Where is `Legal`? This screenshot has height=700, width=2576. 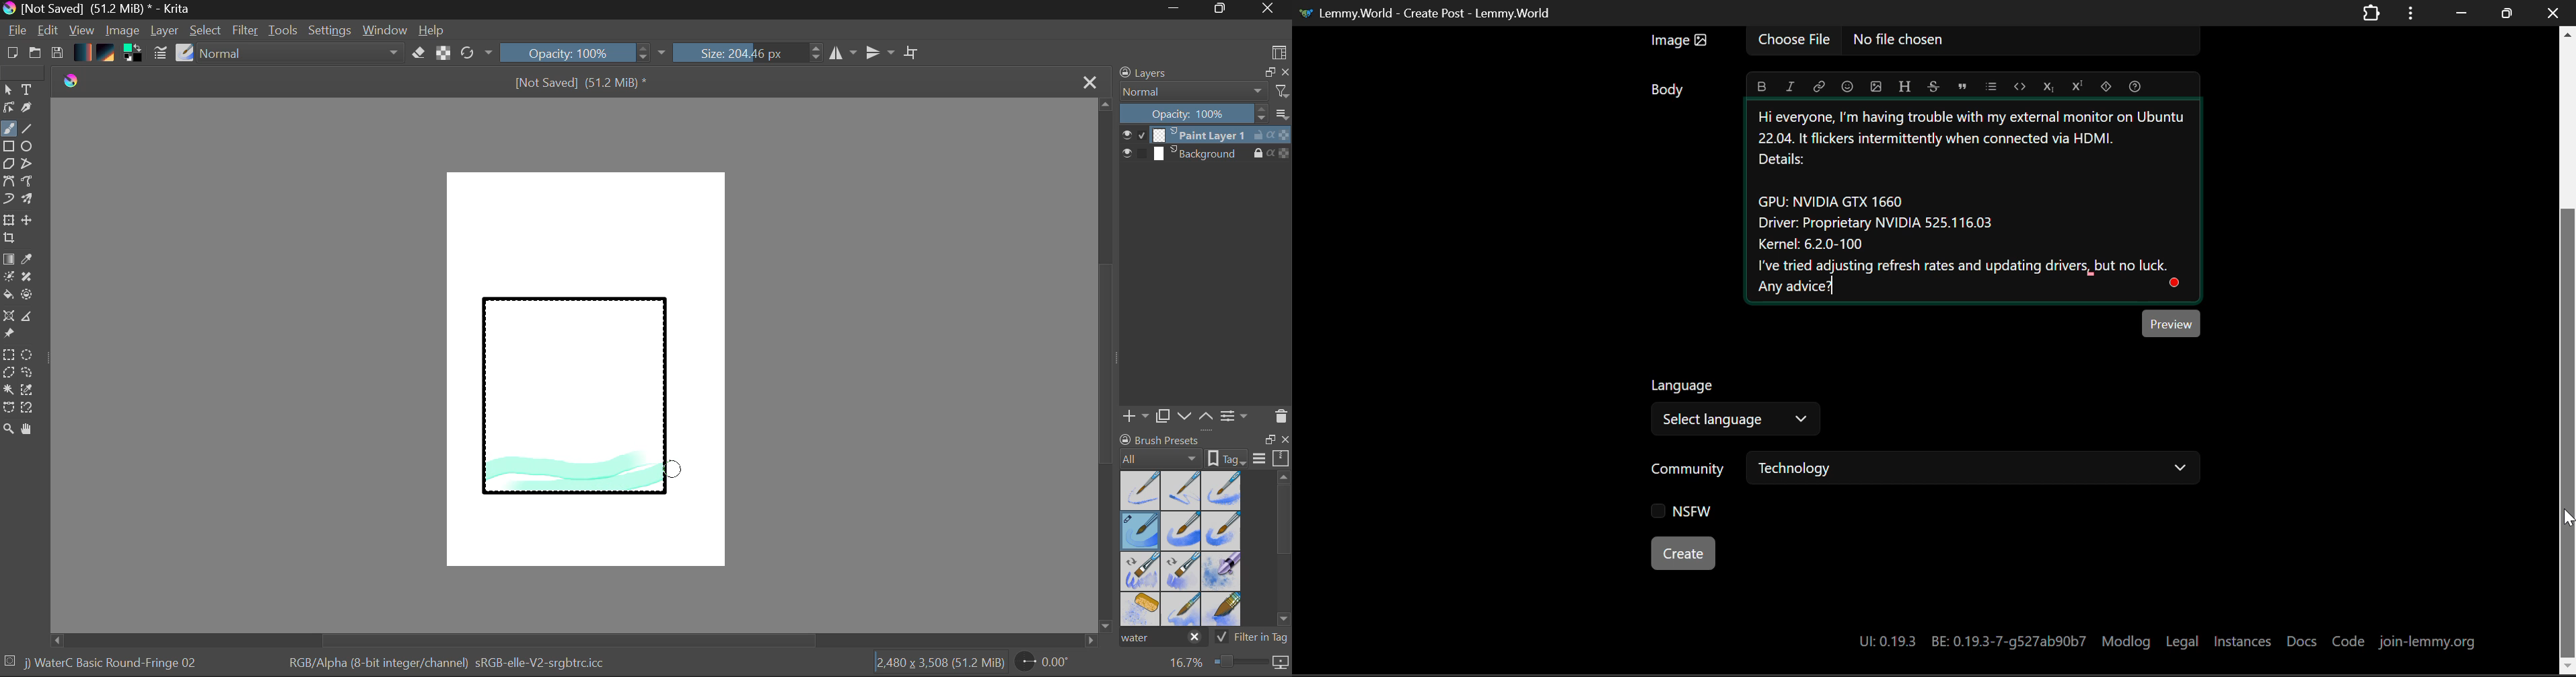
Legal is located at coordinates (2182, 640).